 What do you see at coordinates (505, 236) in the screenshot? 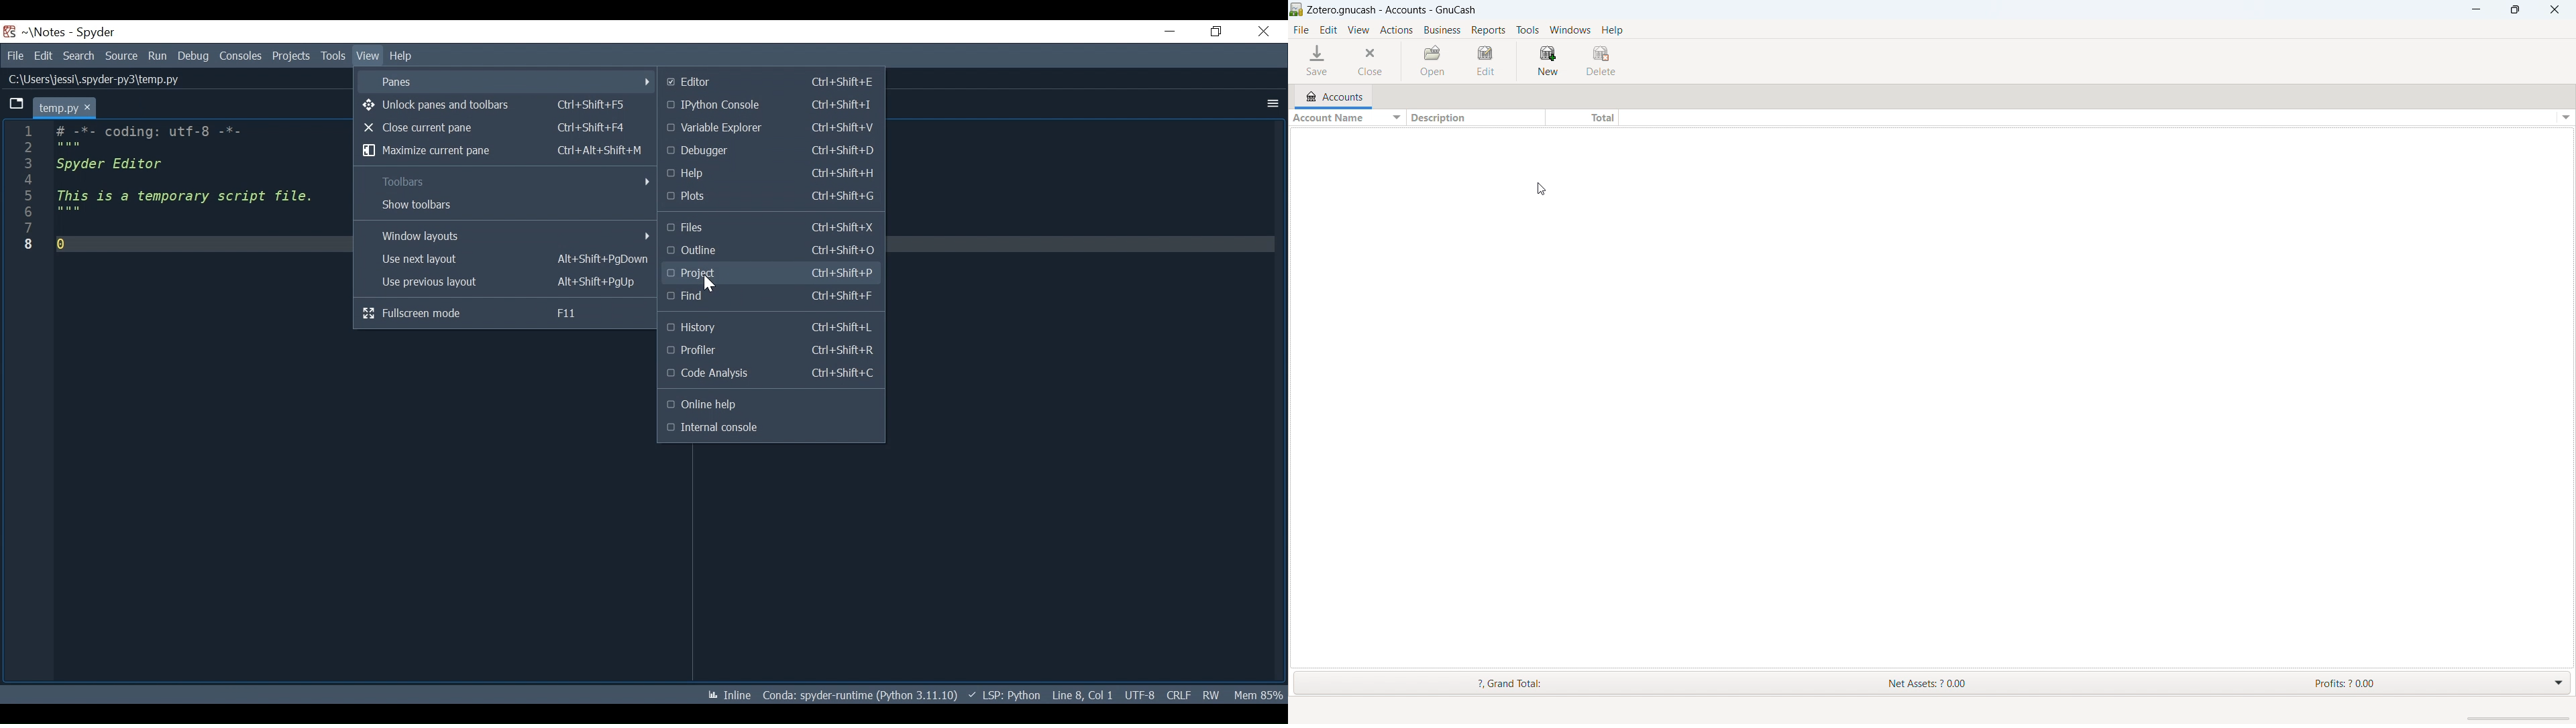
I see `Windows layout` at bounding box center [505, 236].